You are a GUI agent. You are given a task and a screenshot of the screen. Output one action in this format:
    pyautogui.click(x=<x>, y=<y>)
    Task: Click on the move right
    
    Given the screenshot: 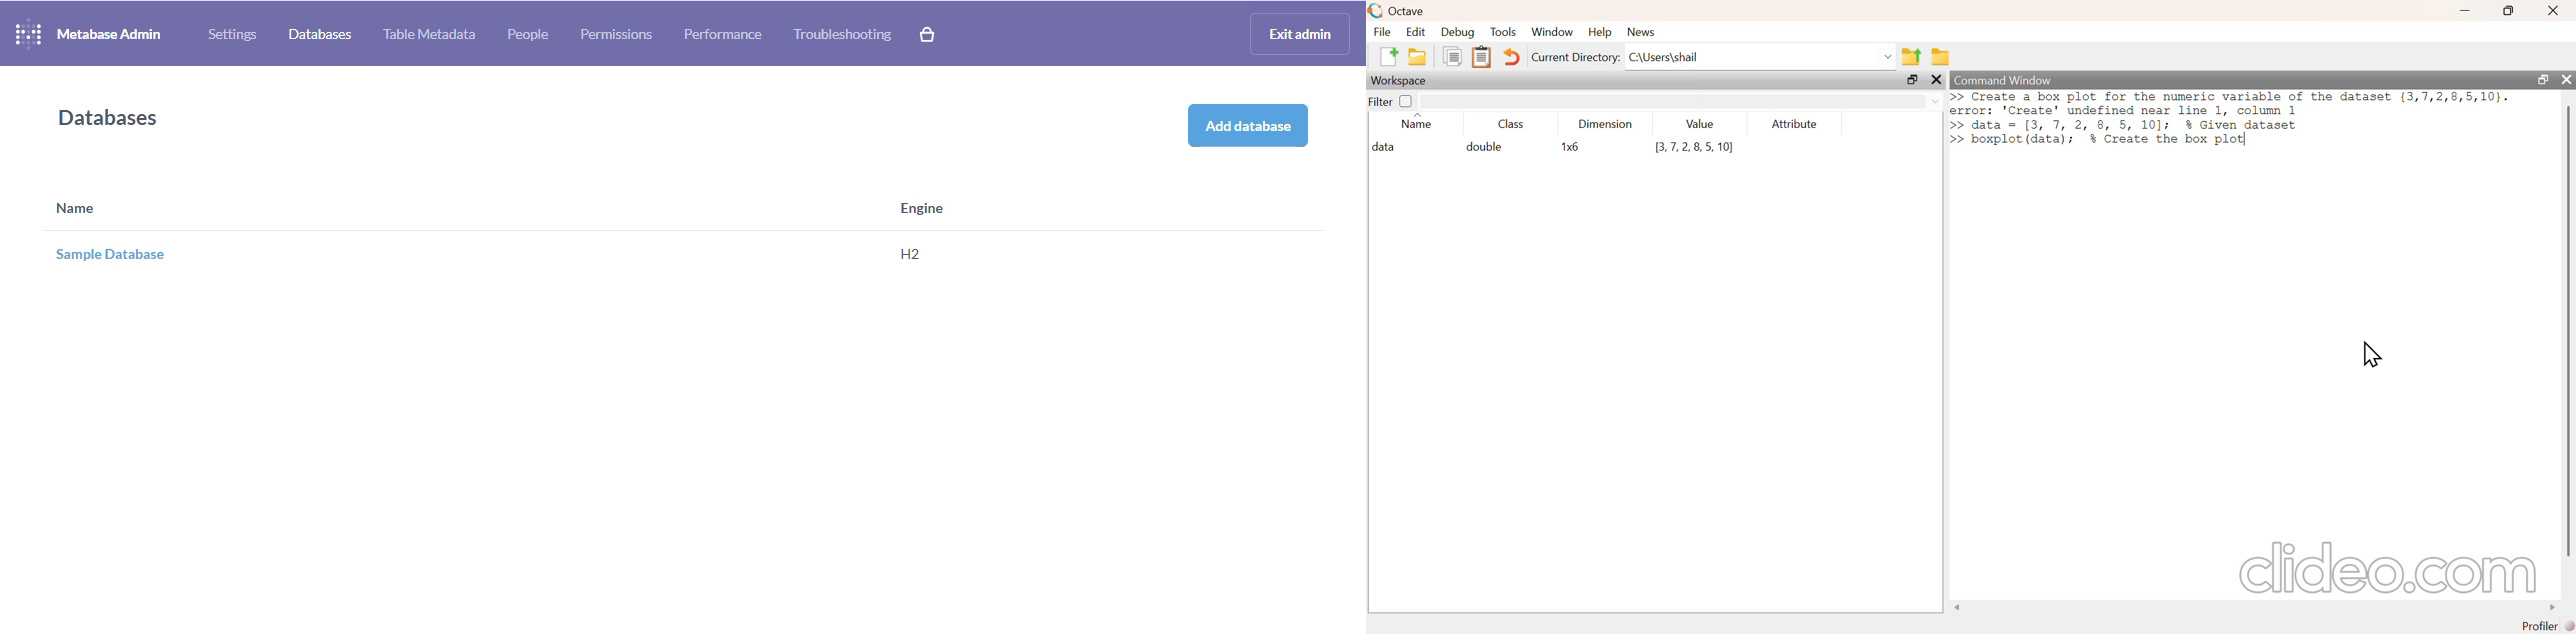 What is the action you would take?
    pyautogui.click(x=2548, y=606)
    